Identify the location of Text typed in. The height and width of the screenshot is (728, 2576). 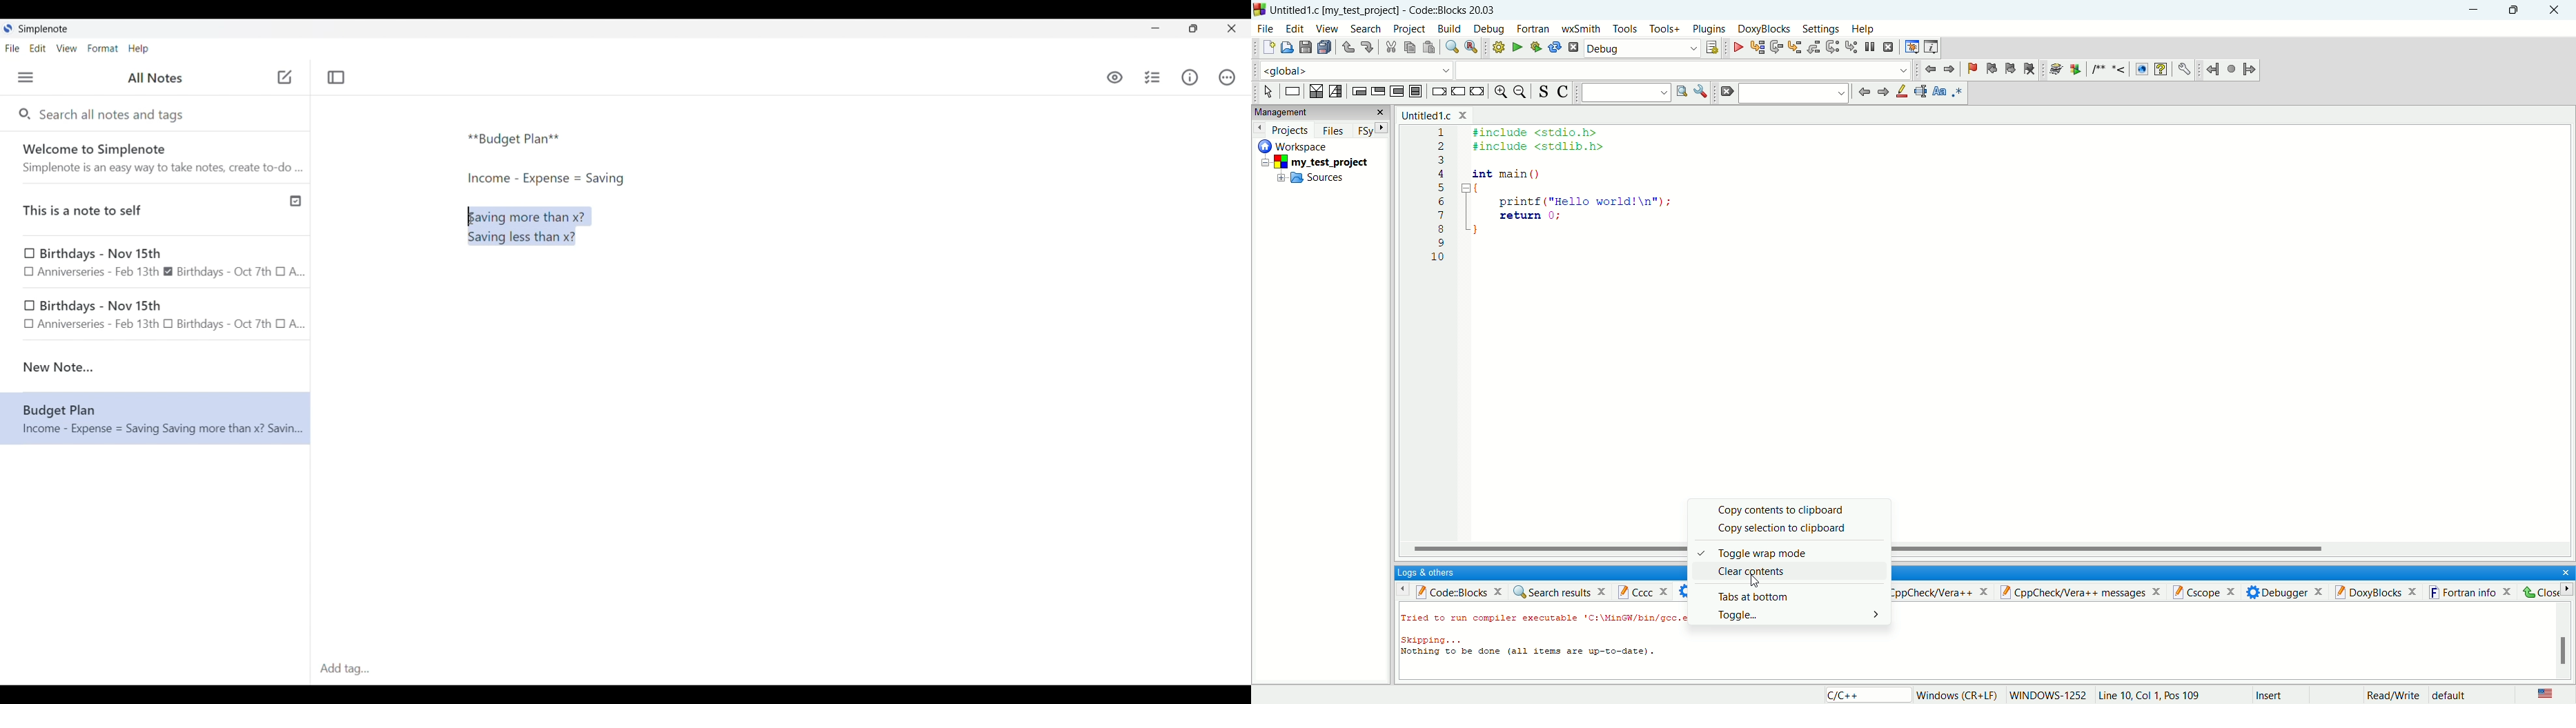
(514, 139).